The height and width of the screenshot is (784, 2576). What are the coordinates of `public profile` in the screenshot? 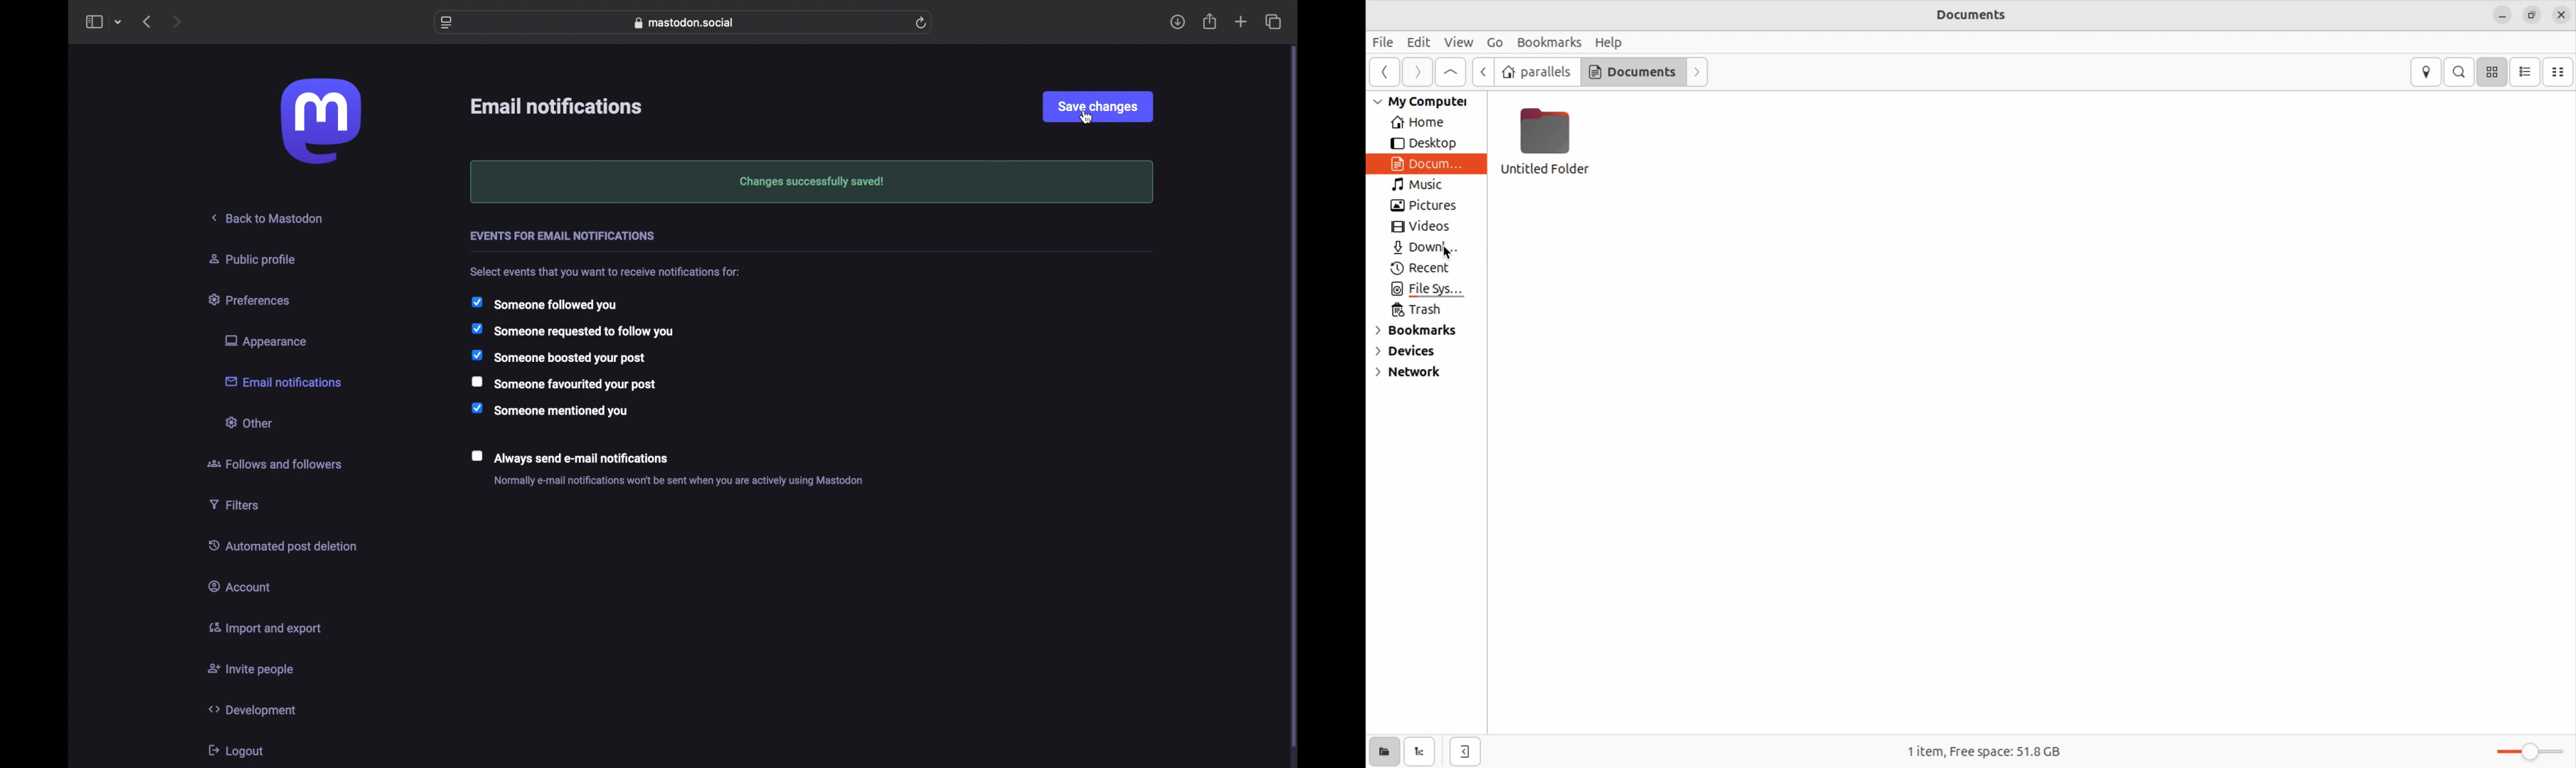 It's located at (252, 259).